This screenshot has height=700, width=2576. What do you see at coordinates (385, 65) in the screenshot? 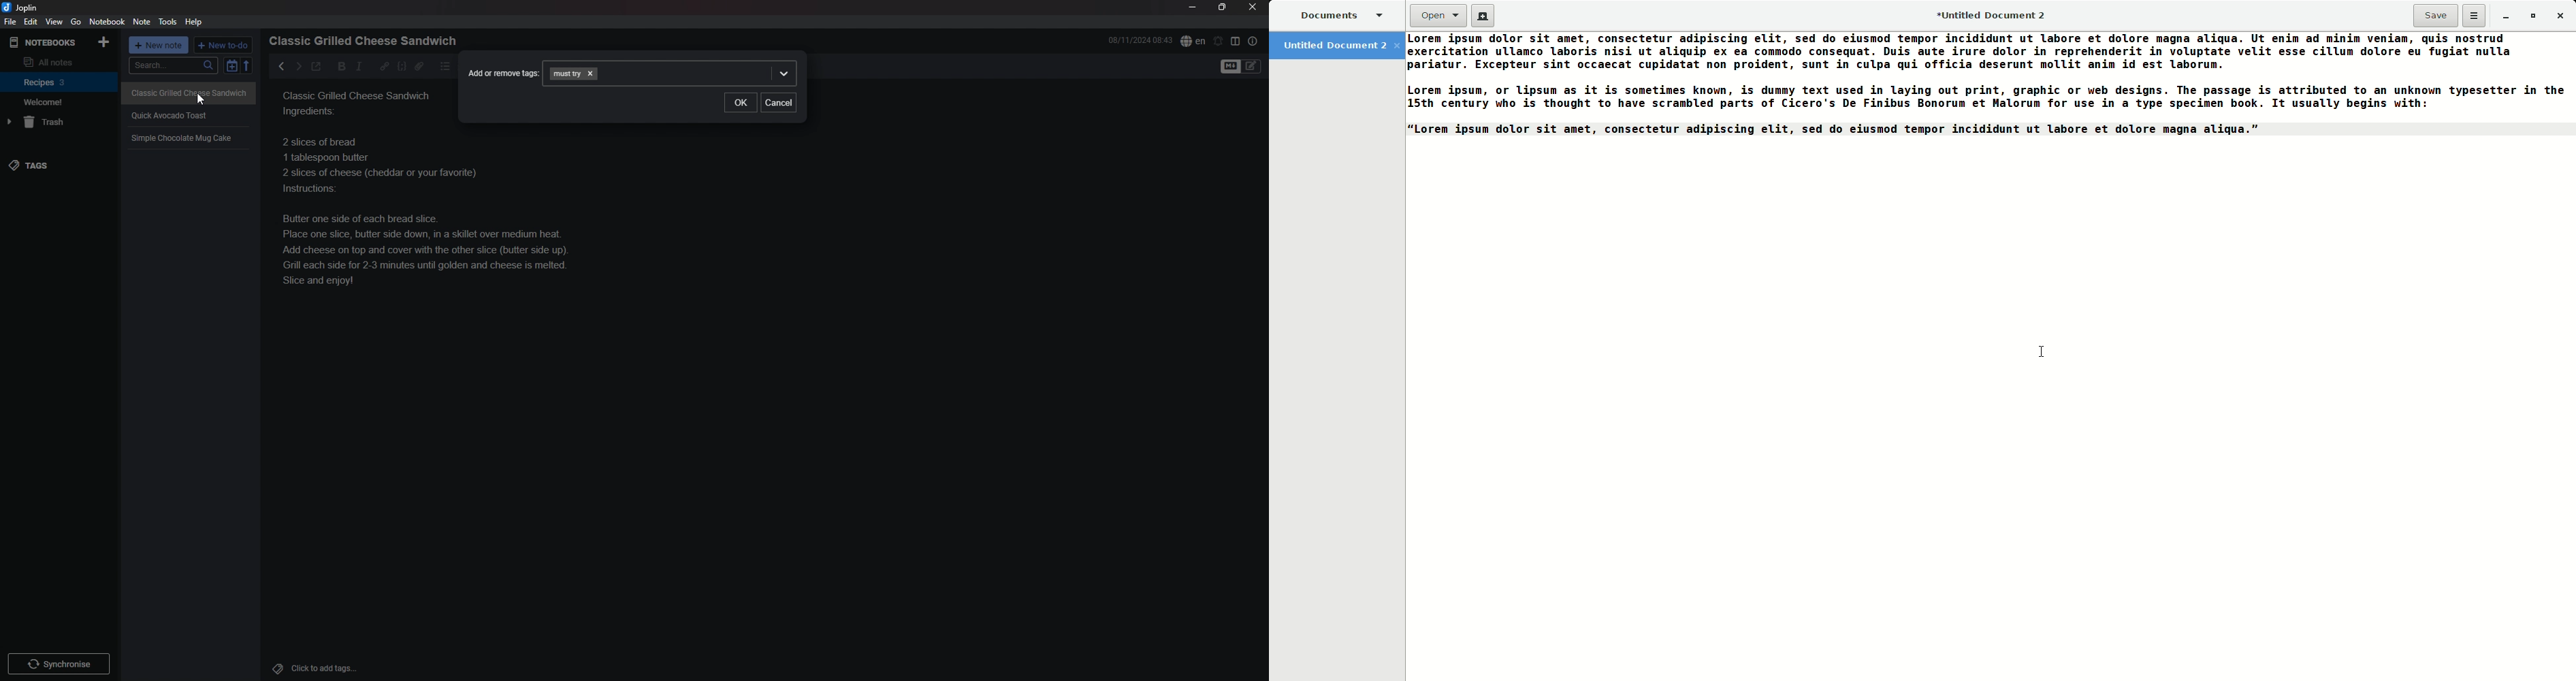
I see `hyperlink` at bounding box center [385, 65].